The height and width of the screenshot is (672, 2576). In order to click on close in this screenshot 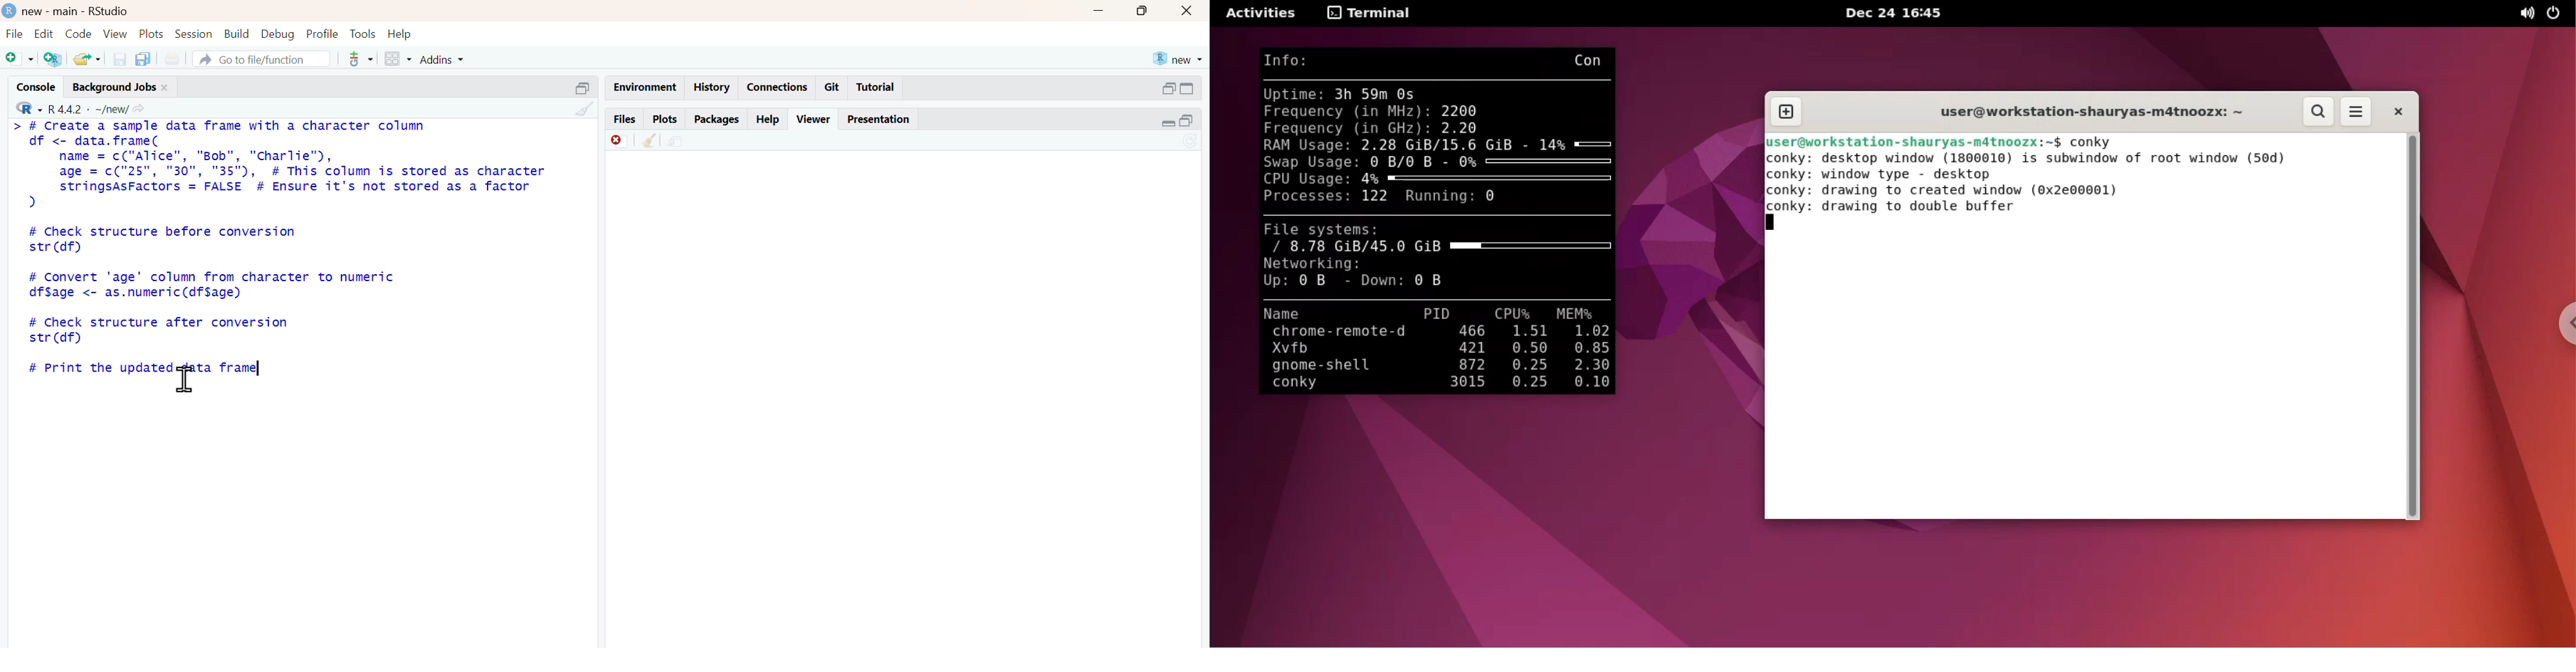, I will do `click(1187, 10)`.